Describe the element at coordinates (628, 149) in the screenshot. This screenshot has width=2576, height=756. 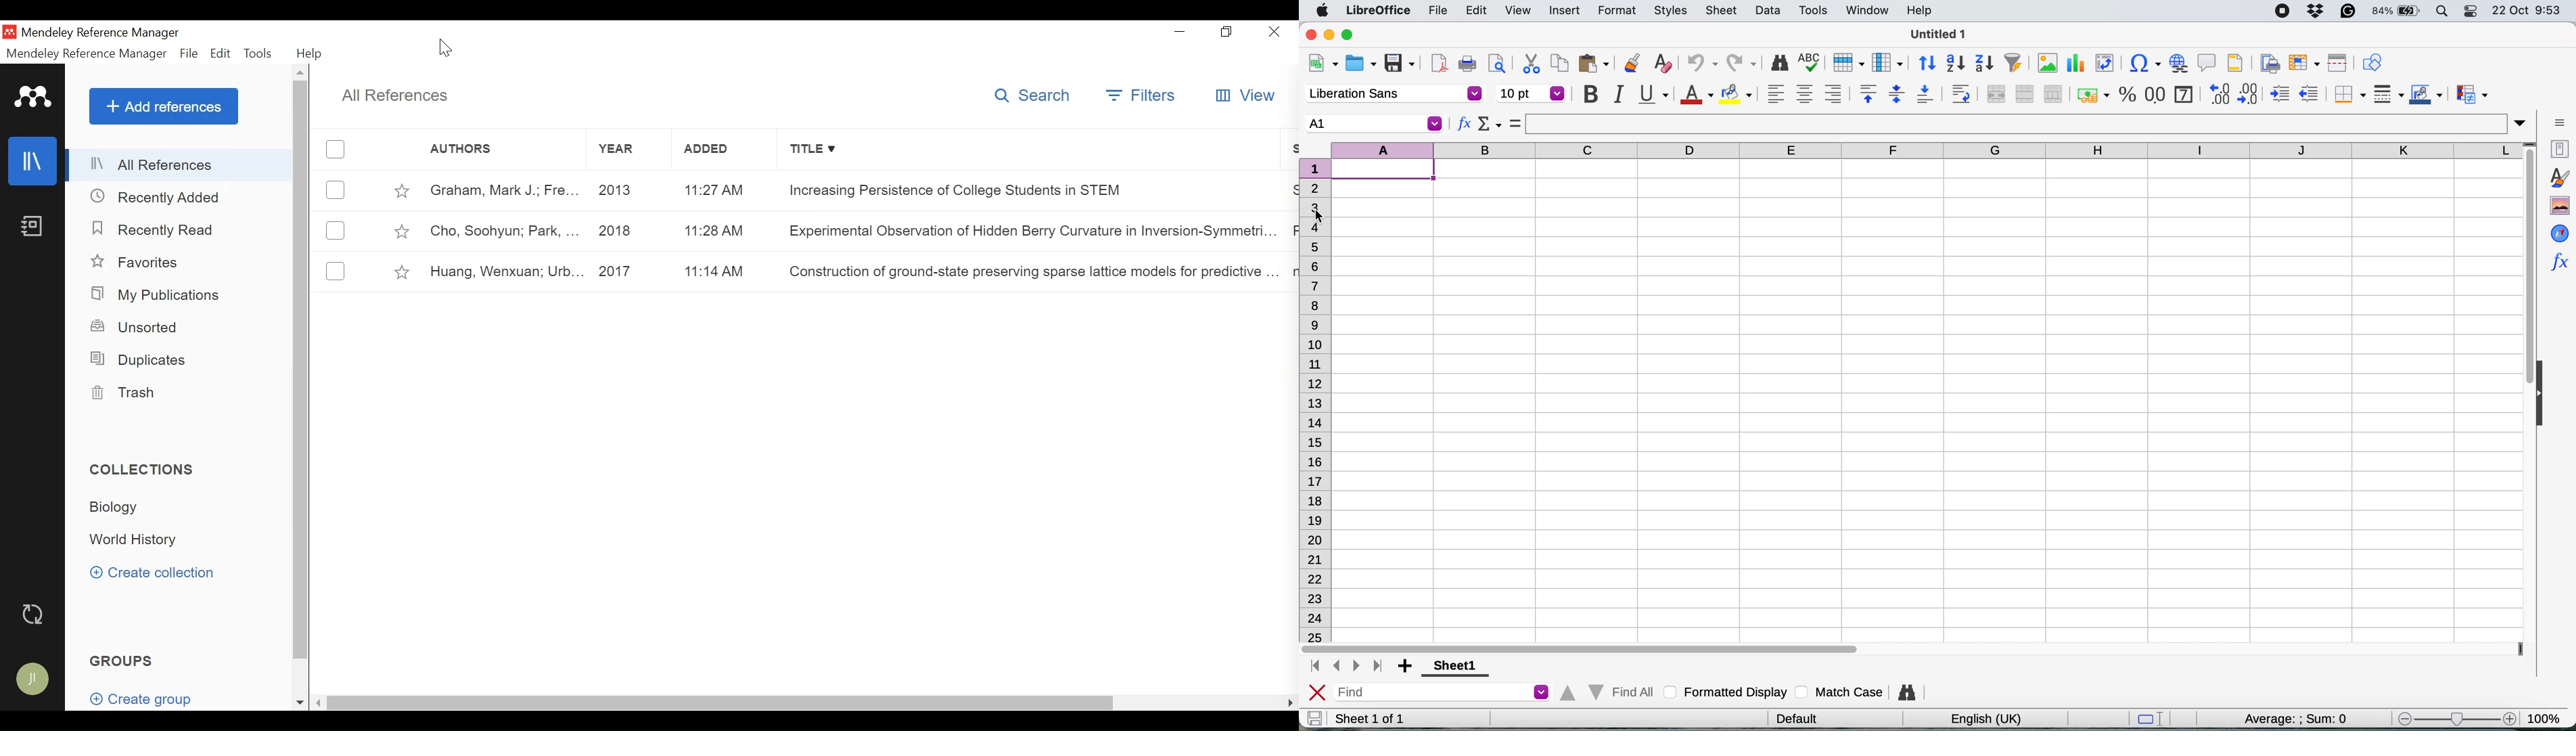
I see `Year` at that location.